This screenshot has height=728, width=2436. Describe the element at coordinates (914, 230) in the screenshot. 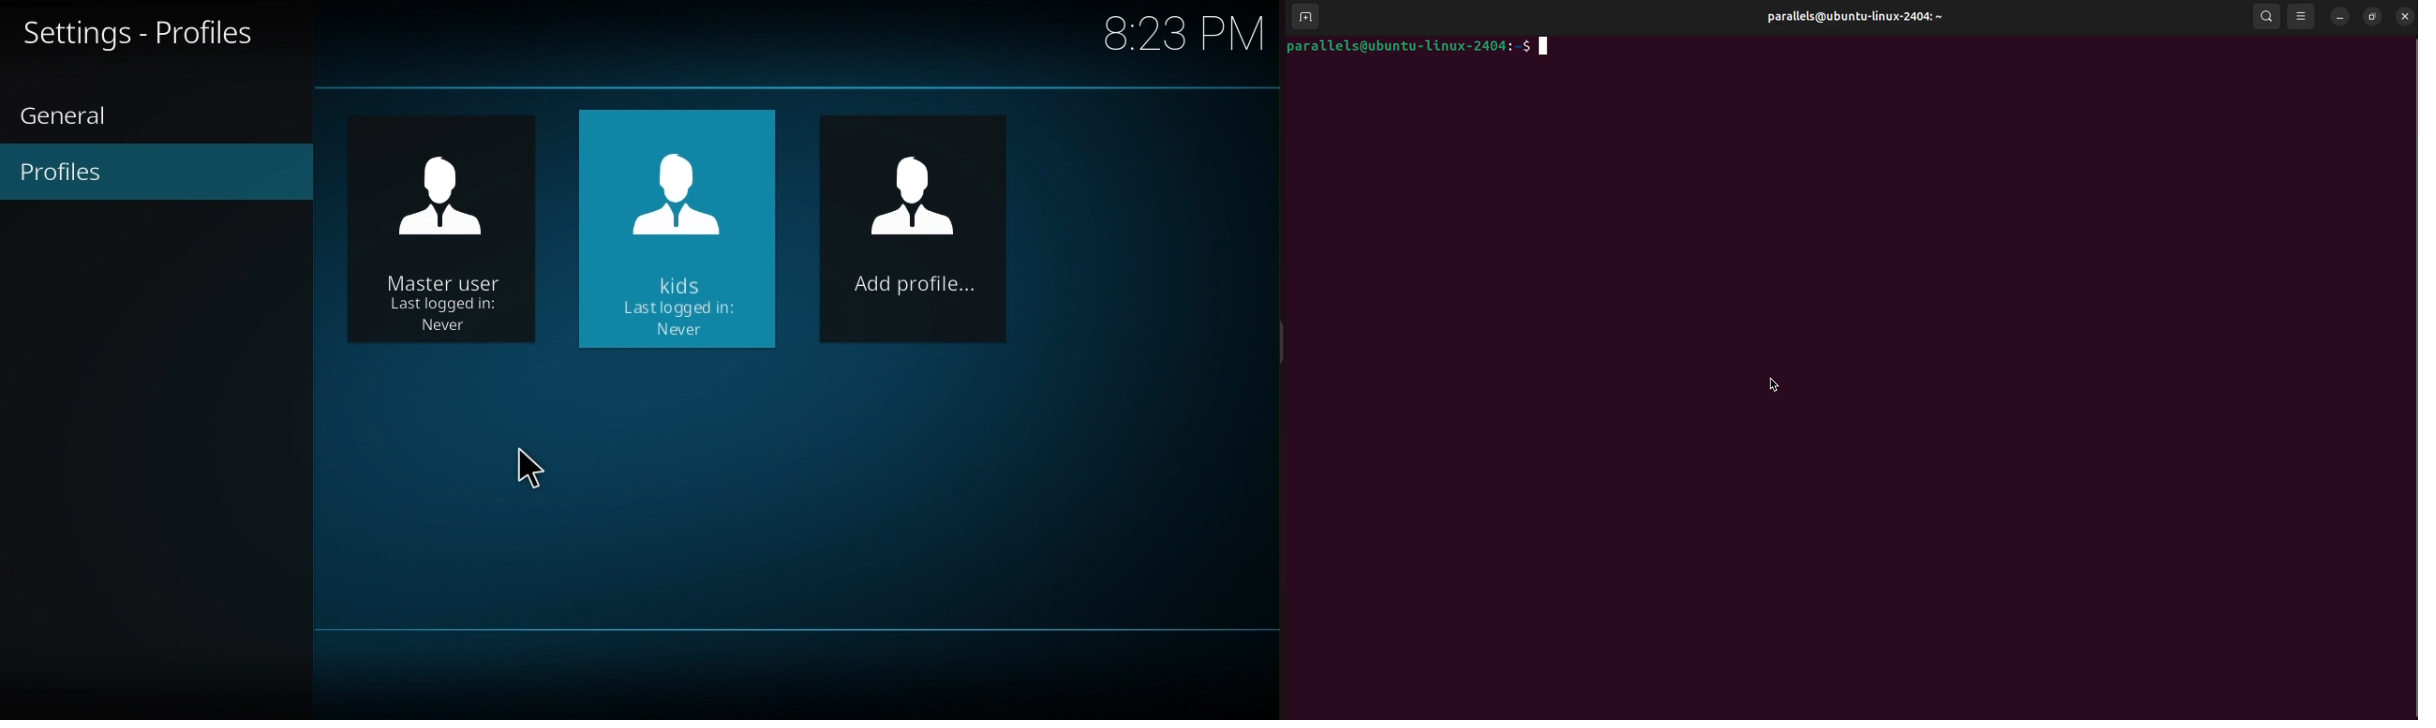

I see `Add profile` at that location.